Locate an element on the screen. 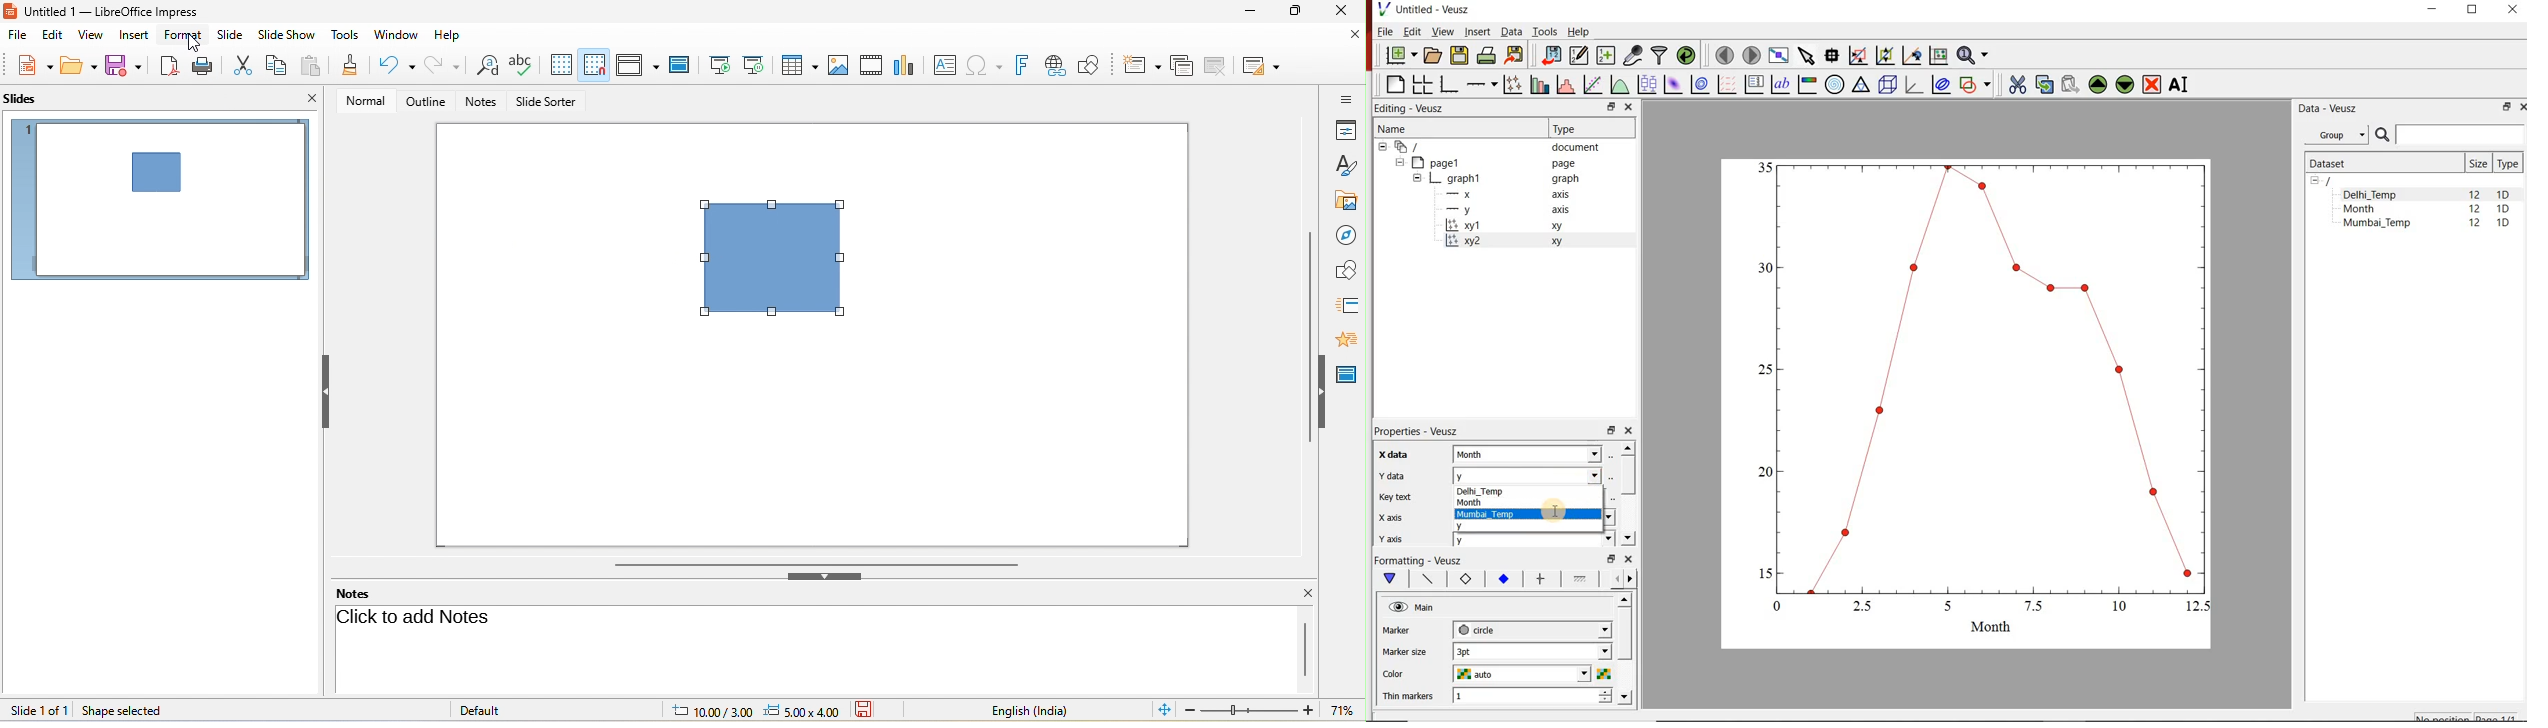 This screenshot has height=728, width=2548. marker is located at coordinates (1407, 630).